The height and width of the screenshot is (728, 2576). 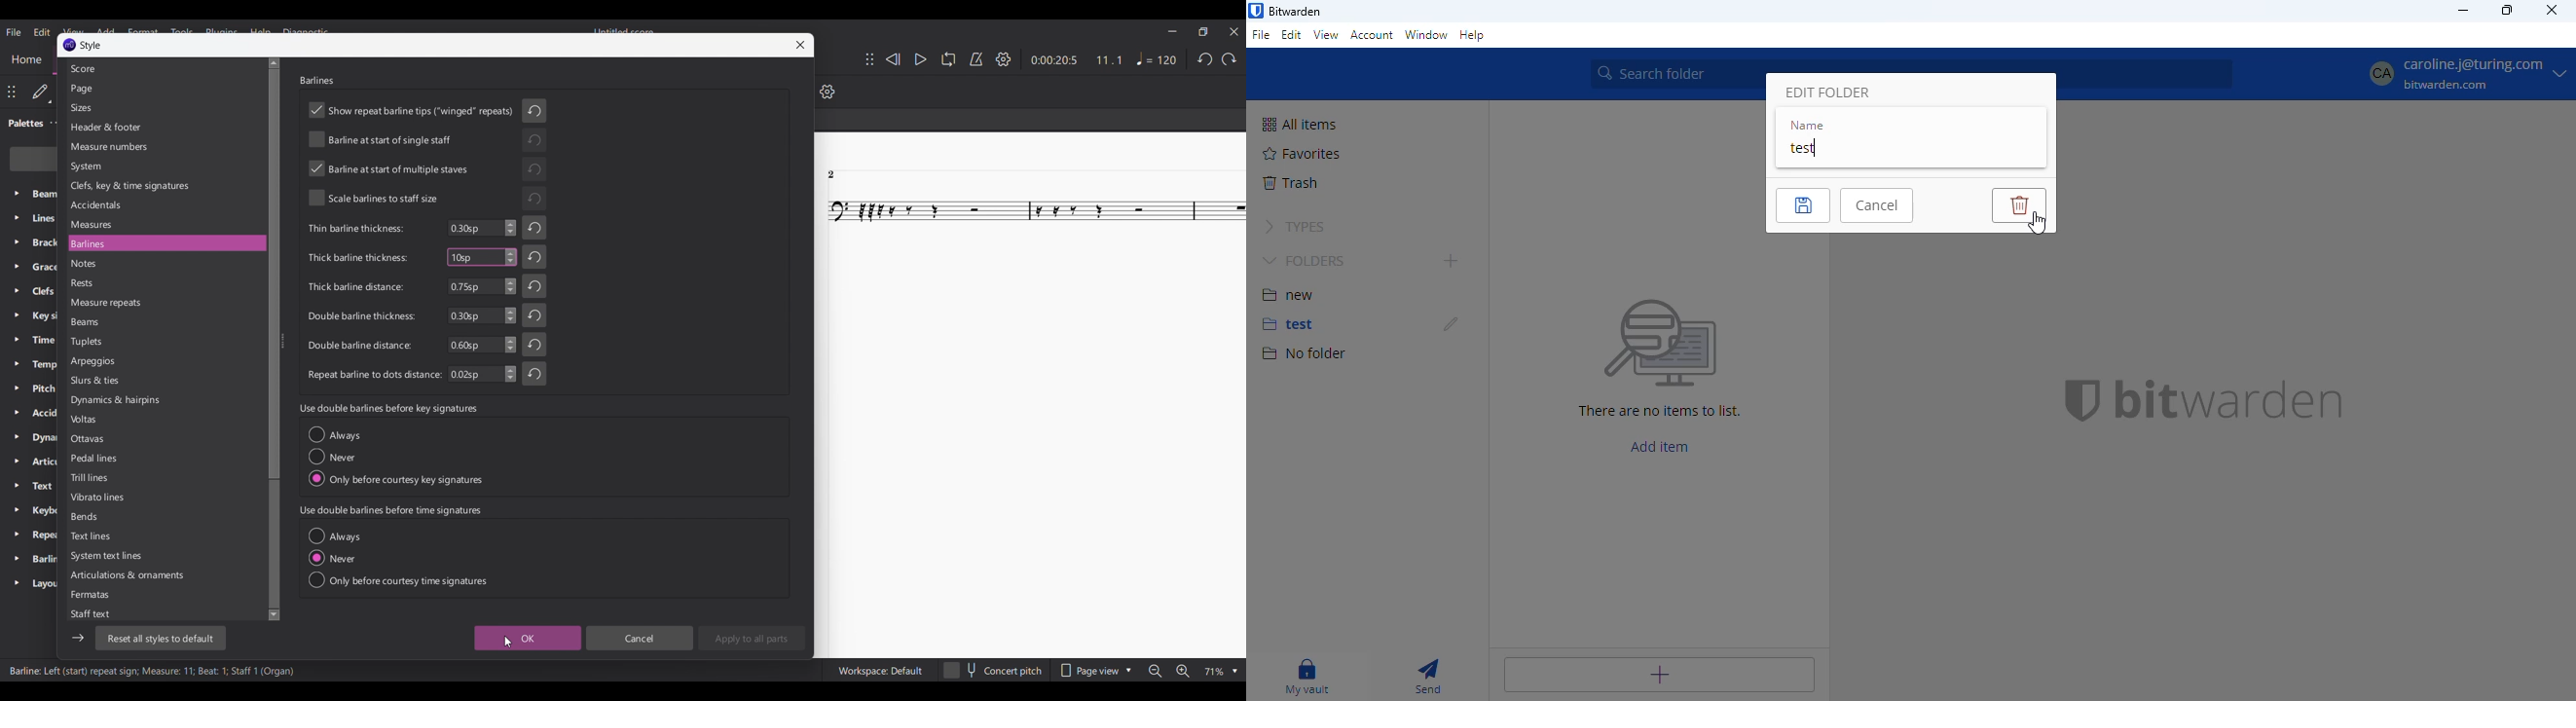 What do you see at coordinates (800, 45) in the screenshot?
I see `Close window` at bounding box center [800, 45].